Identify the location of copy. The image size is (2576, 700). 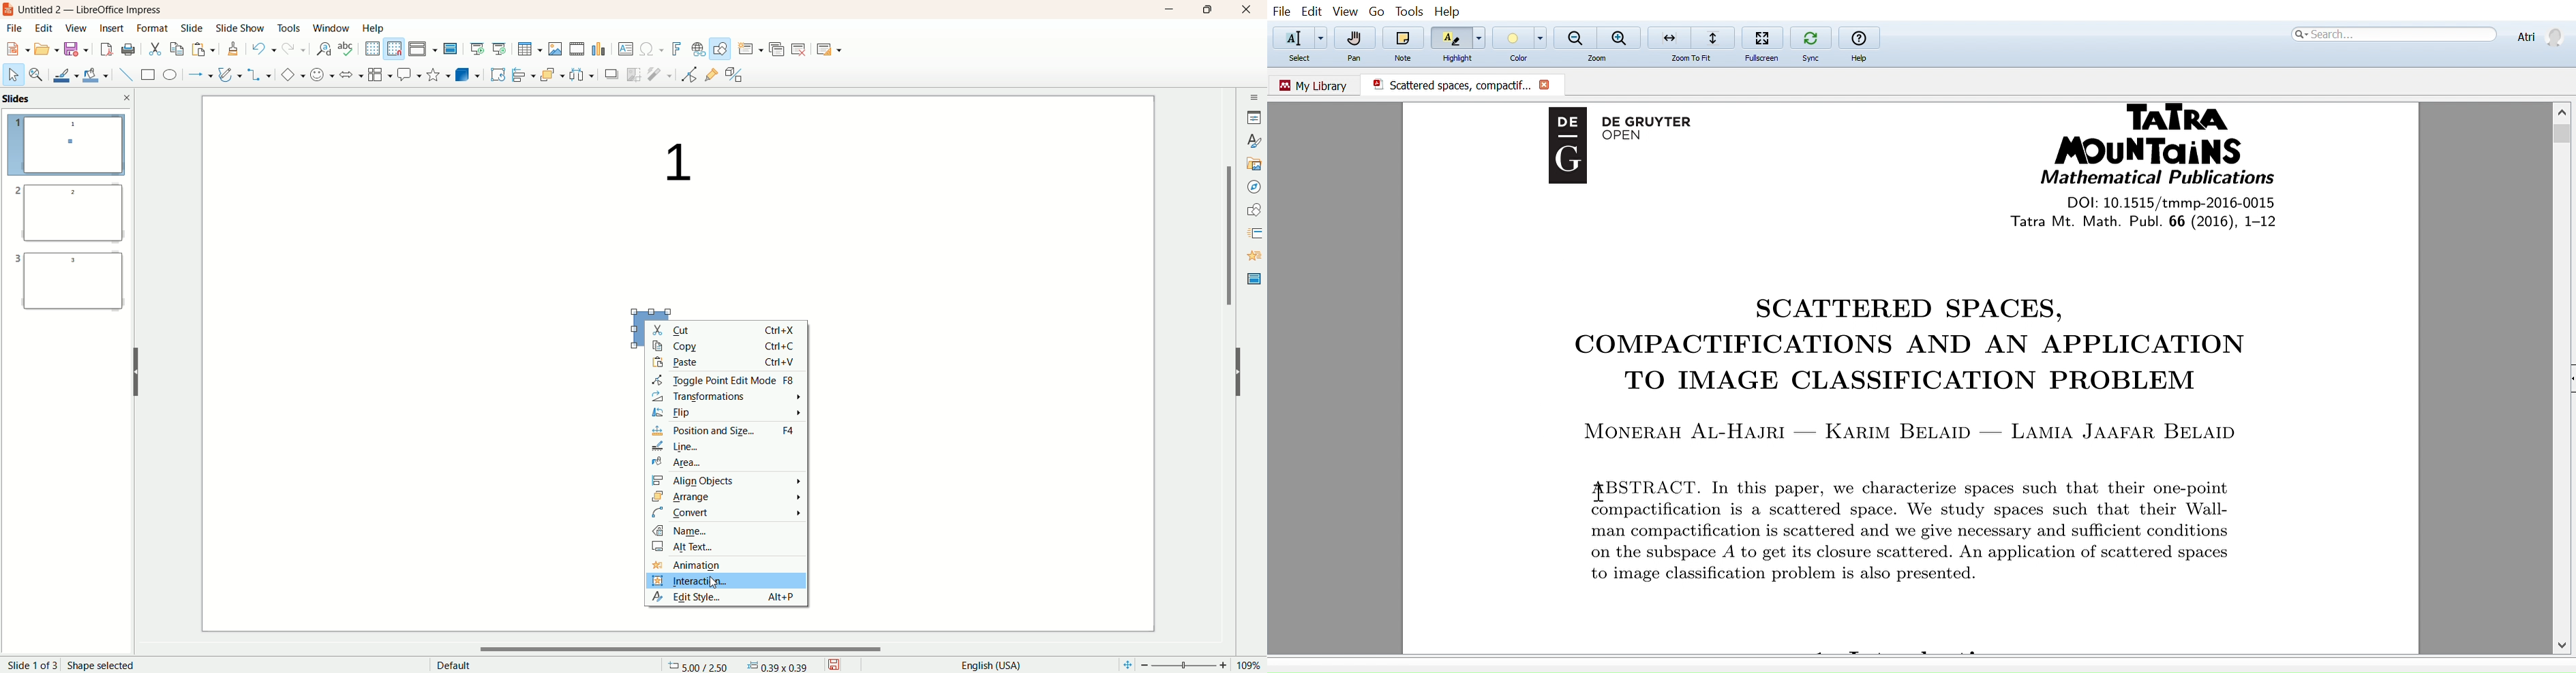
(177, 48).